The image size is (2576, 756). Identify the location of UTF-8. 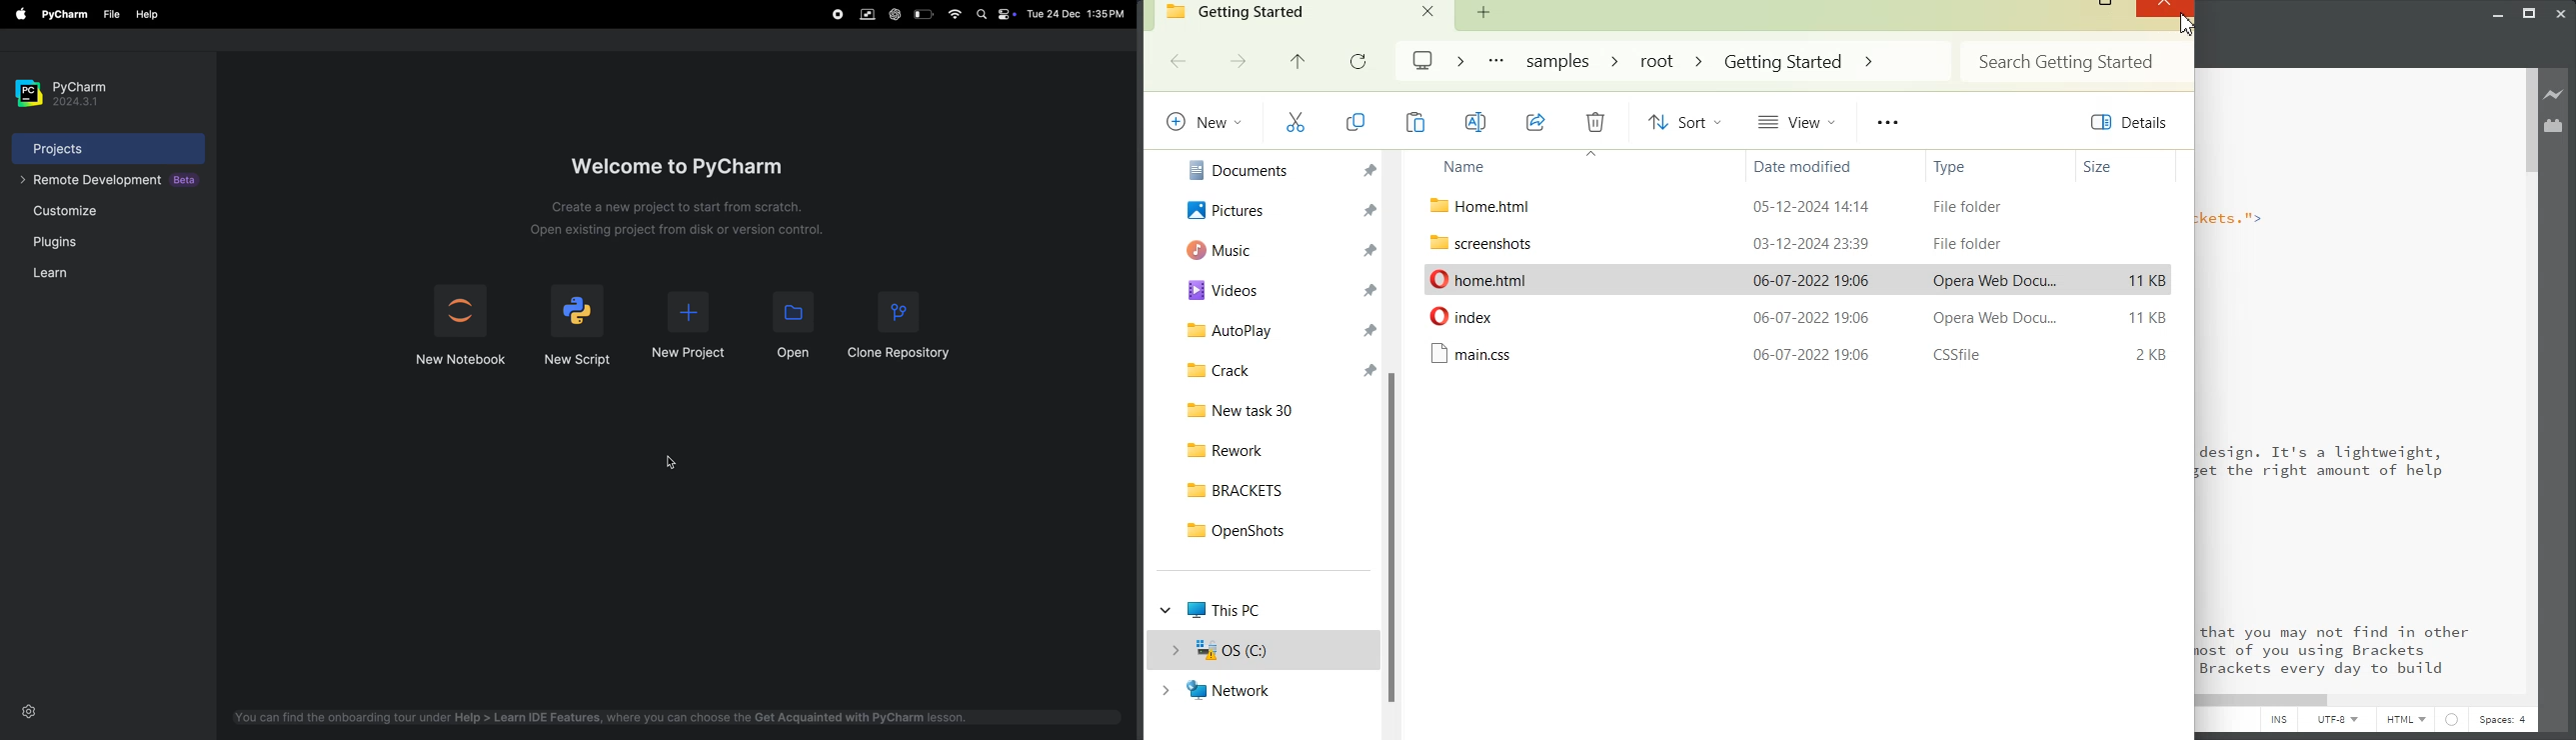
(2338, 722).